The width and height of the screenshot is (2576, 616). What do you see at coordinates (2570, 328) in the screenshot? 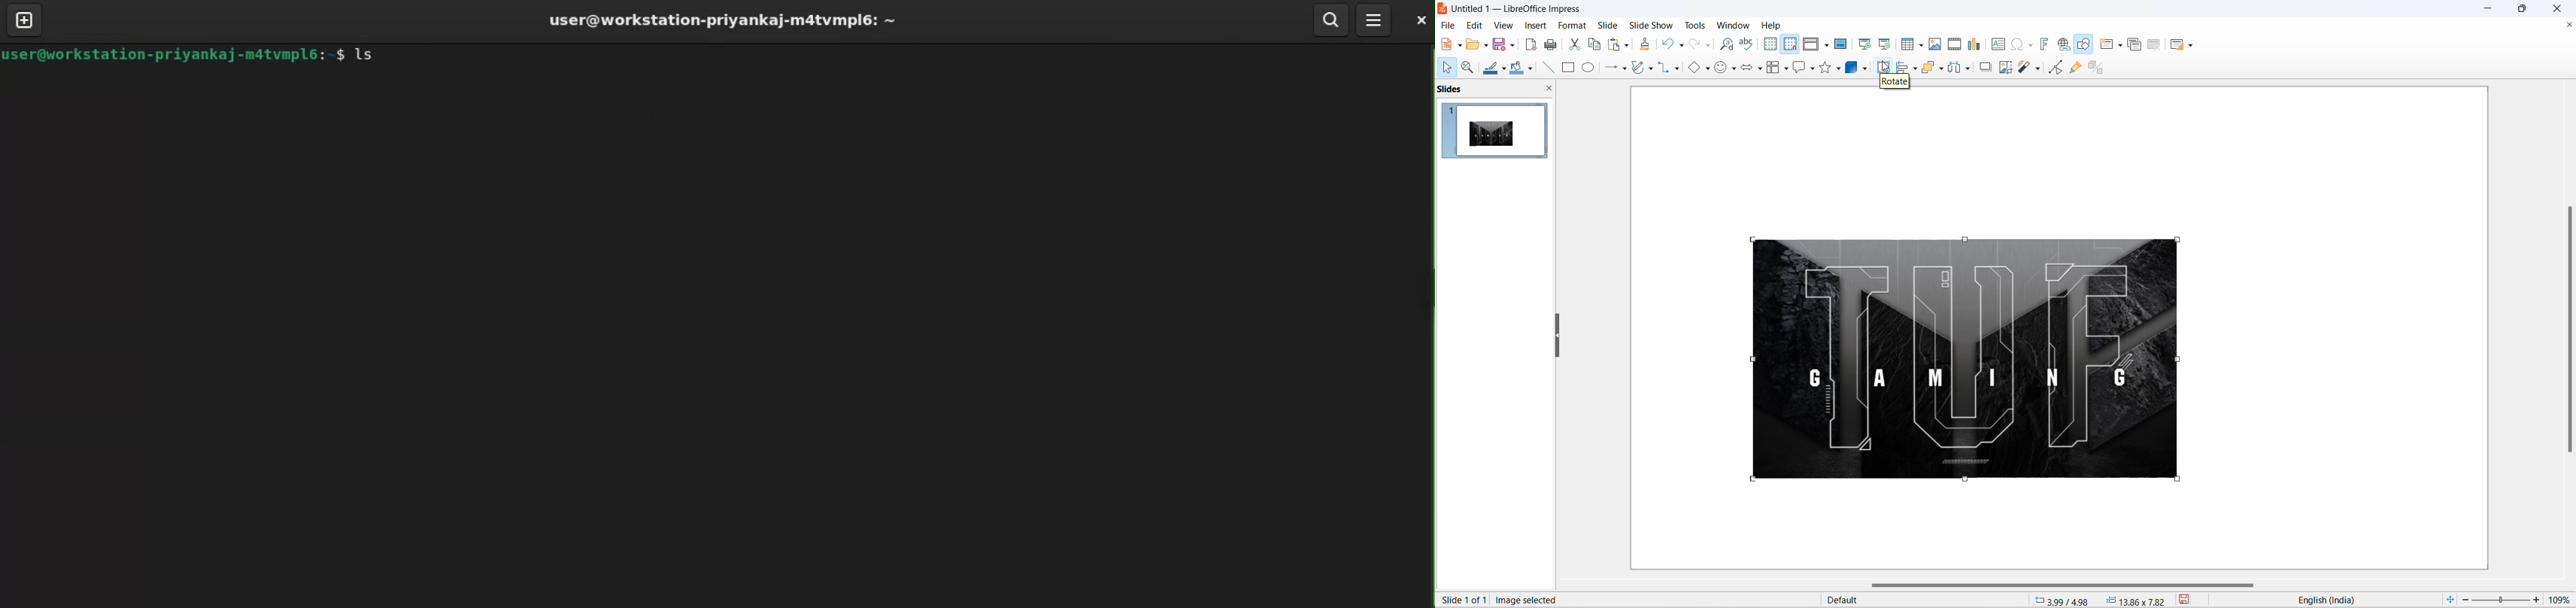
I see `vertical scroll bar` at bounding box center [2570, 328].